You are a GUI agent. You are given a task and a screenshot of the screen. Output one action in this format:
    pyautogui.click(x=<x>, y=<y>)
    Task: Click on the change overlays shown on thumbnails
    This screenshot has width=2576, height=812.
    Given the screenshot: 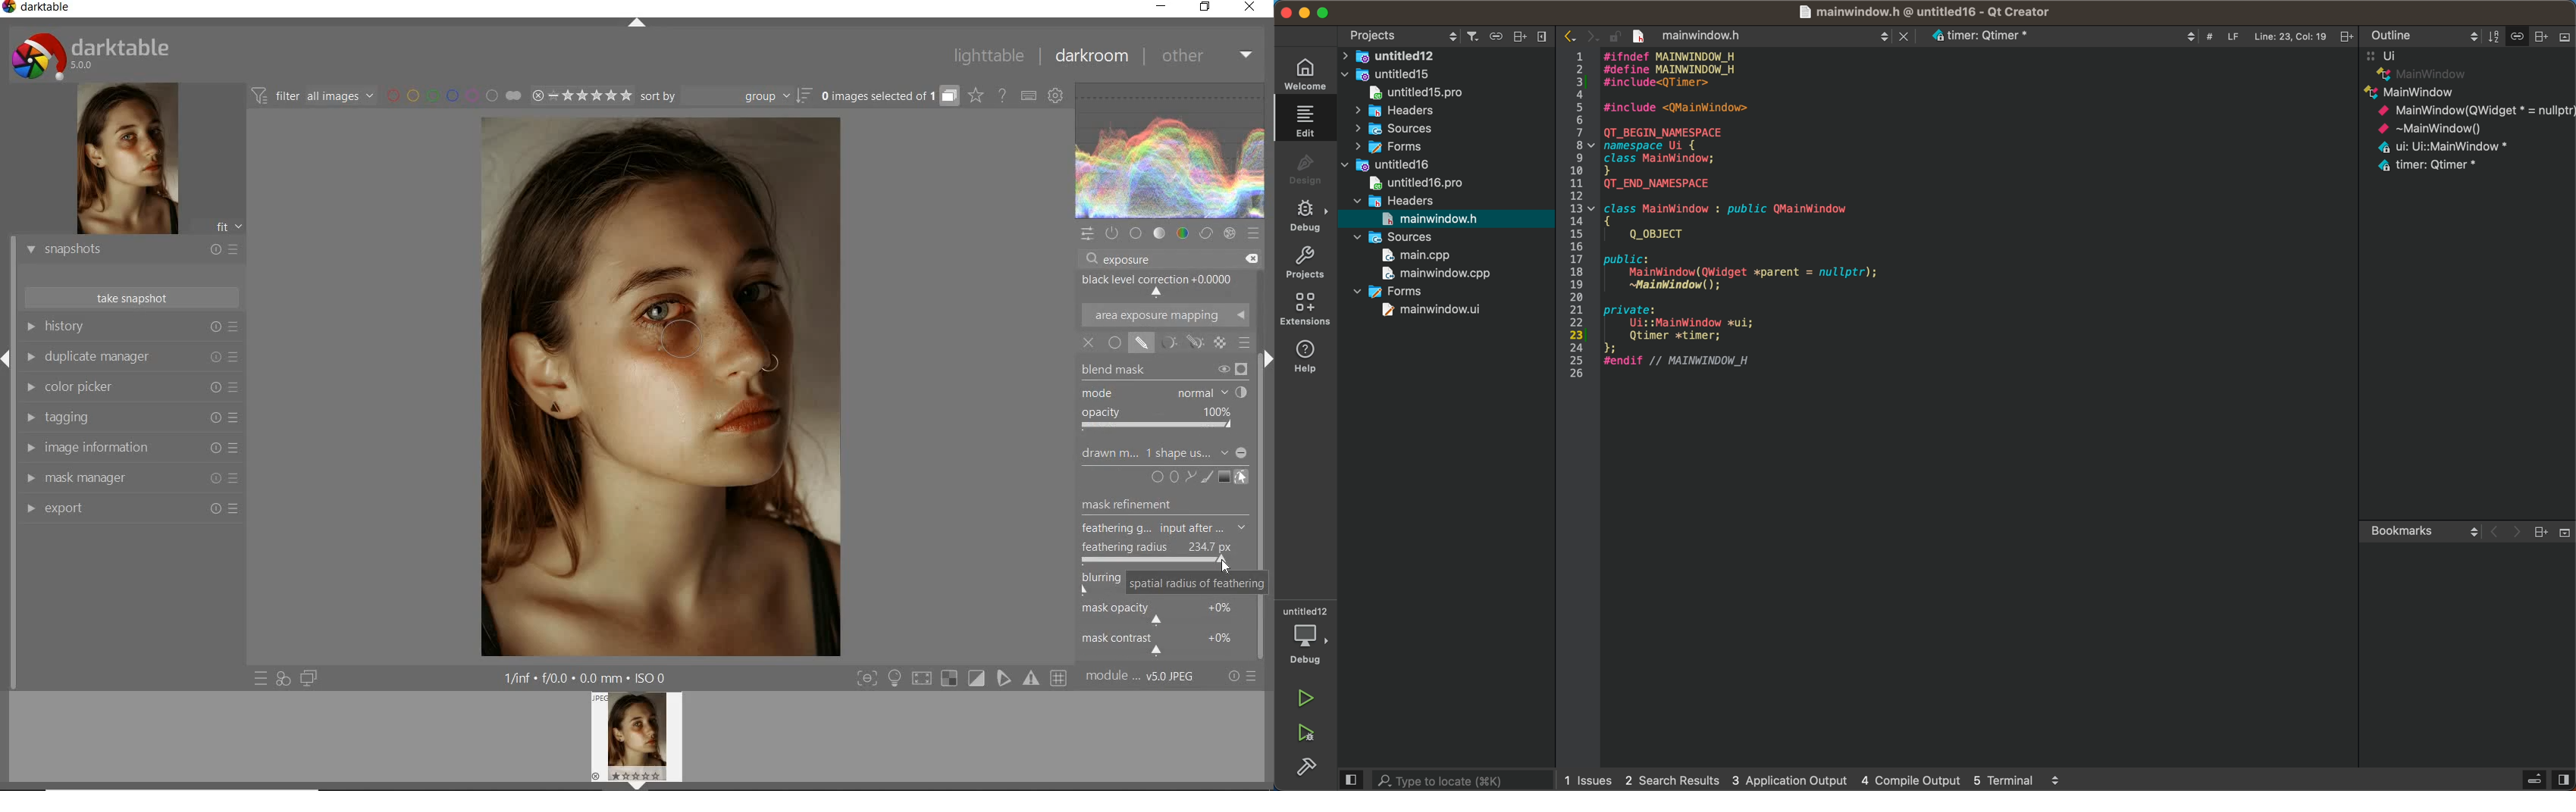 What is the action you would take?
    pyautogui.click(x=975, y=97)
    